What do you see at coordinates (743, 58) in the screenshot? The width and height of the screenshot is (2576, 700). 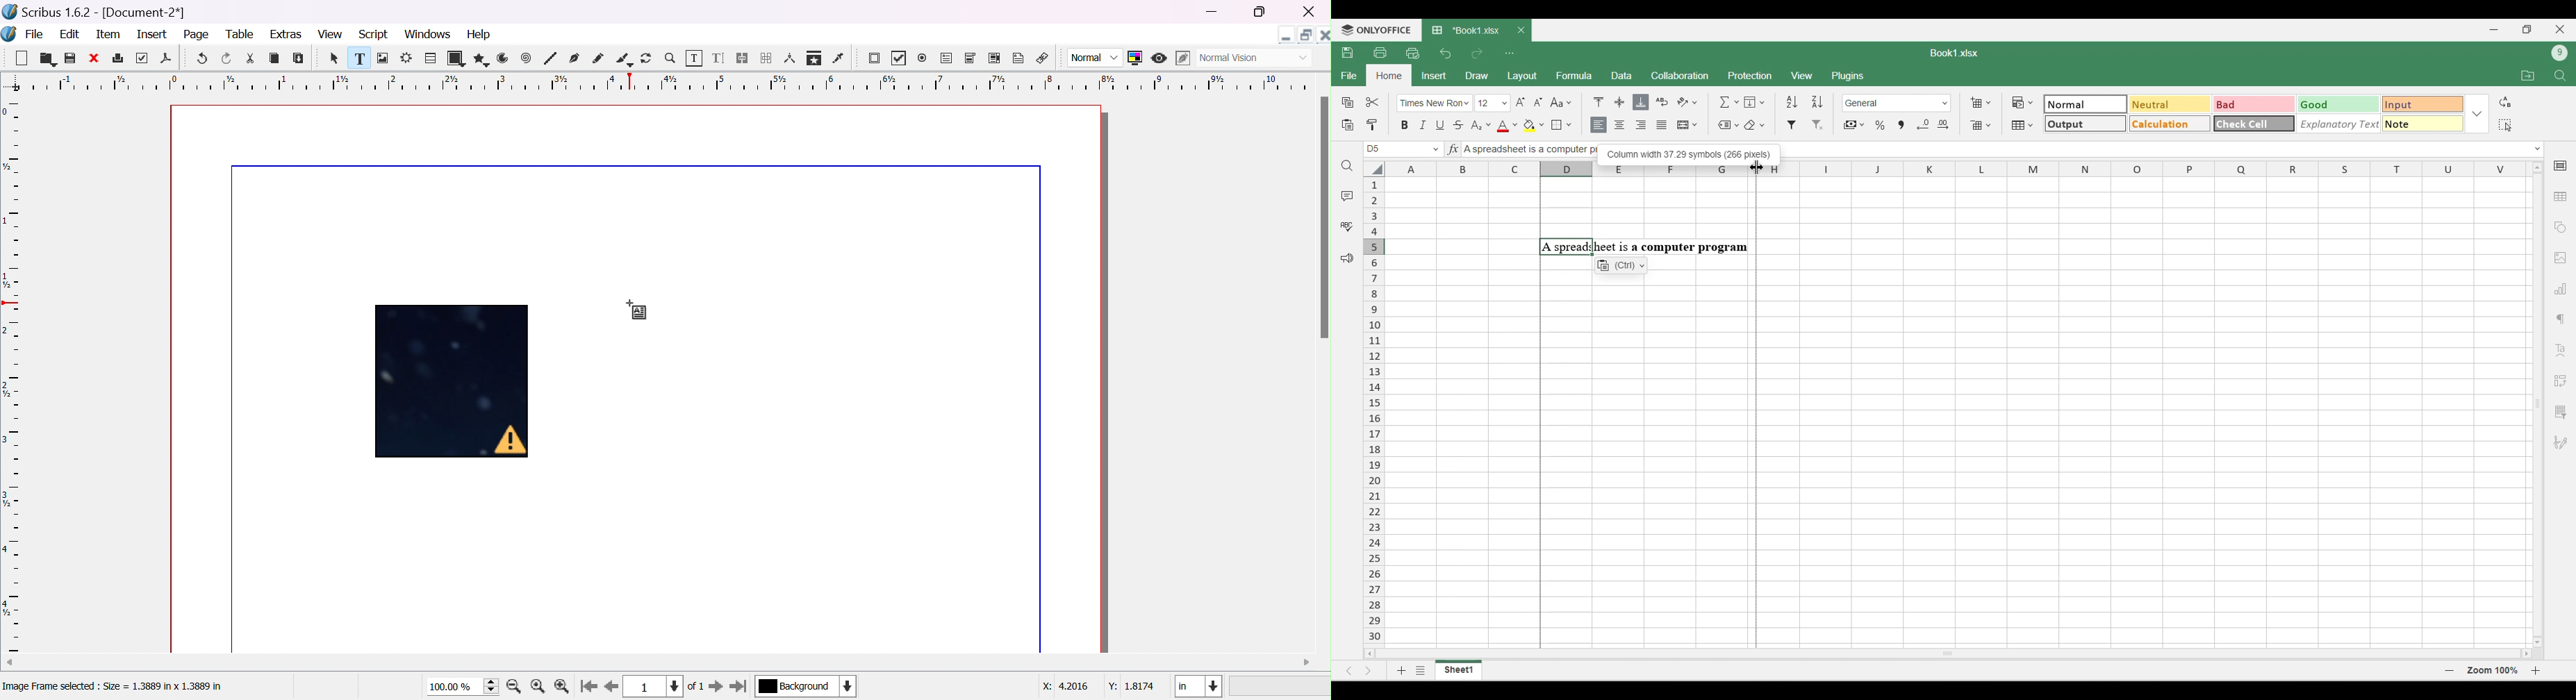 I see `link text frames` at bounding box center [743, 58].